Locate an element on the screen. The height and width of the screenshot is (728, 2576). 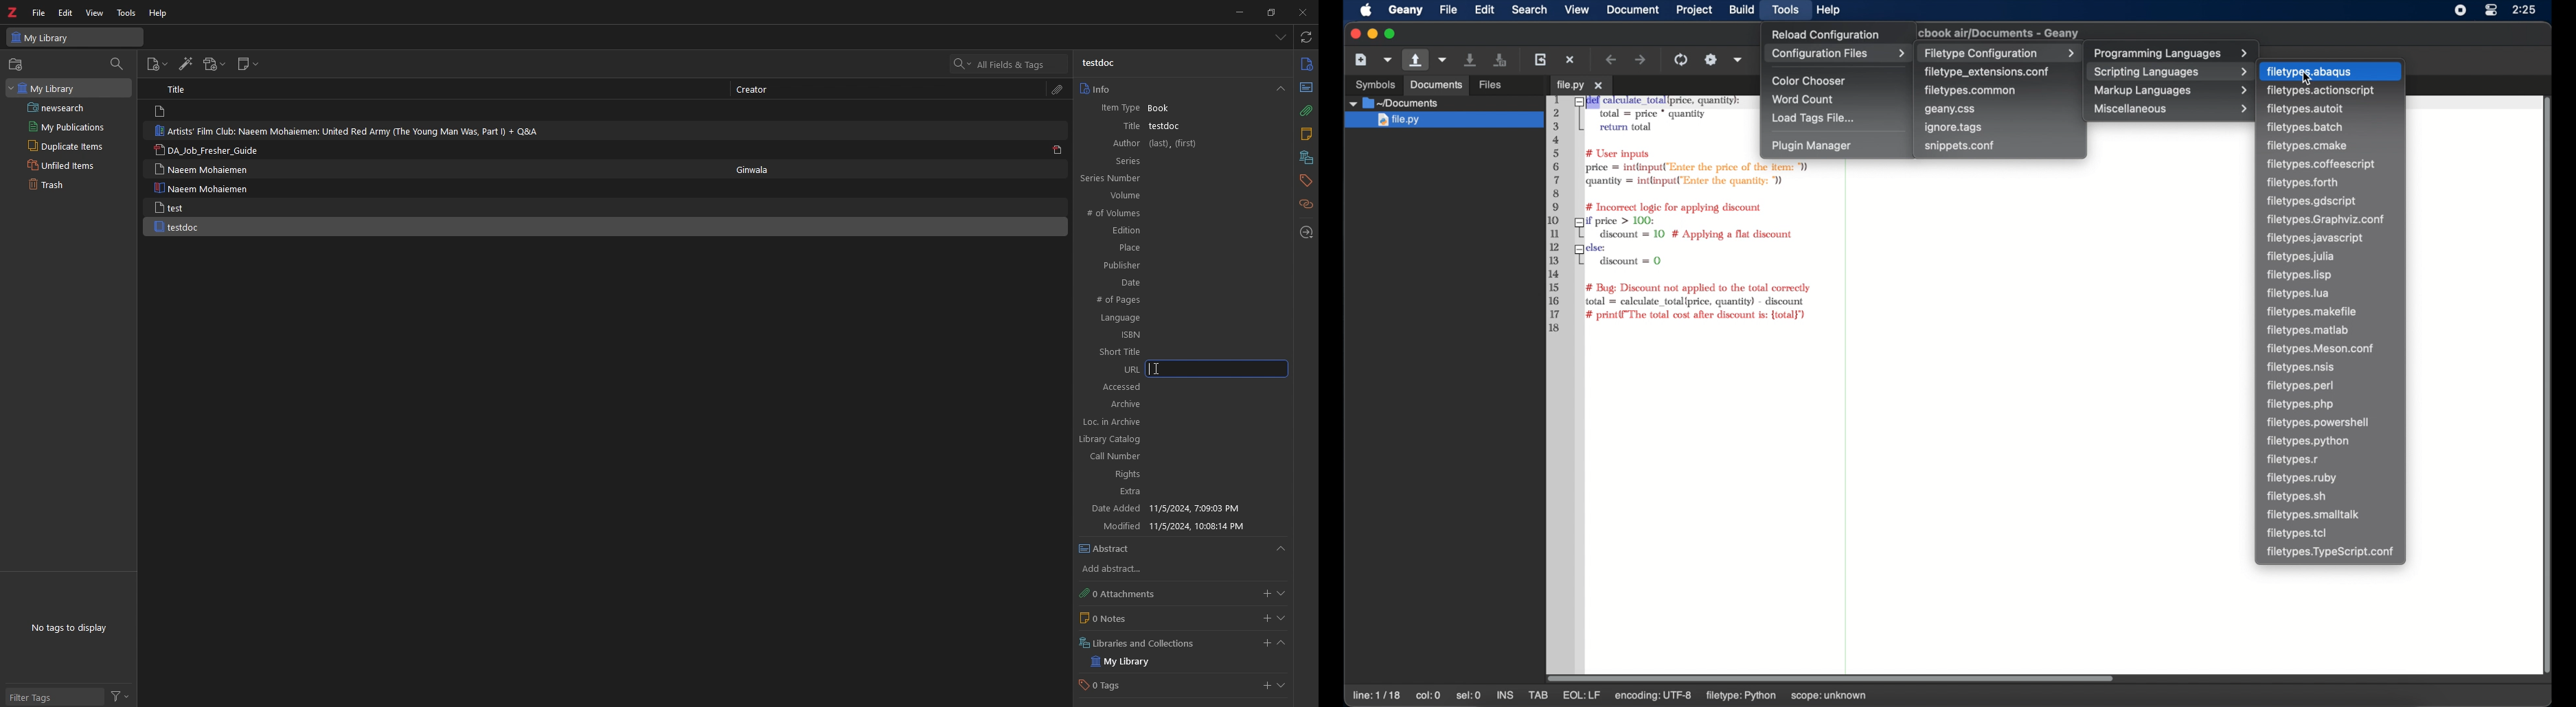
# of Pages is located at coordinates (1161, 300).